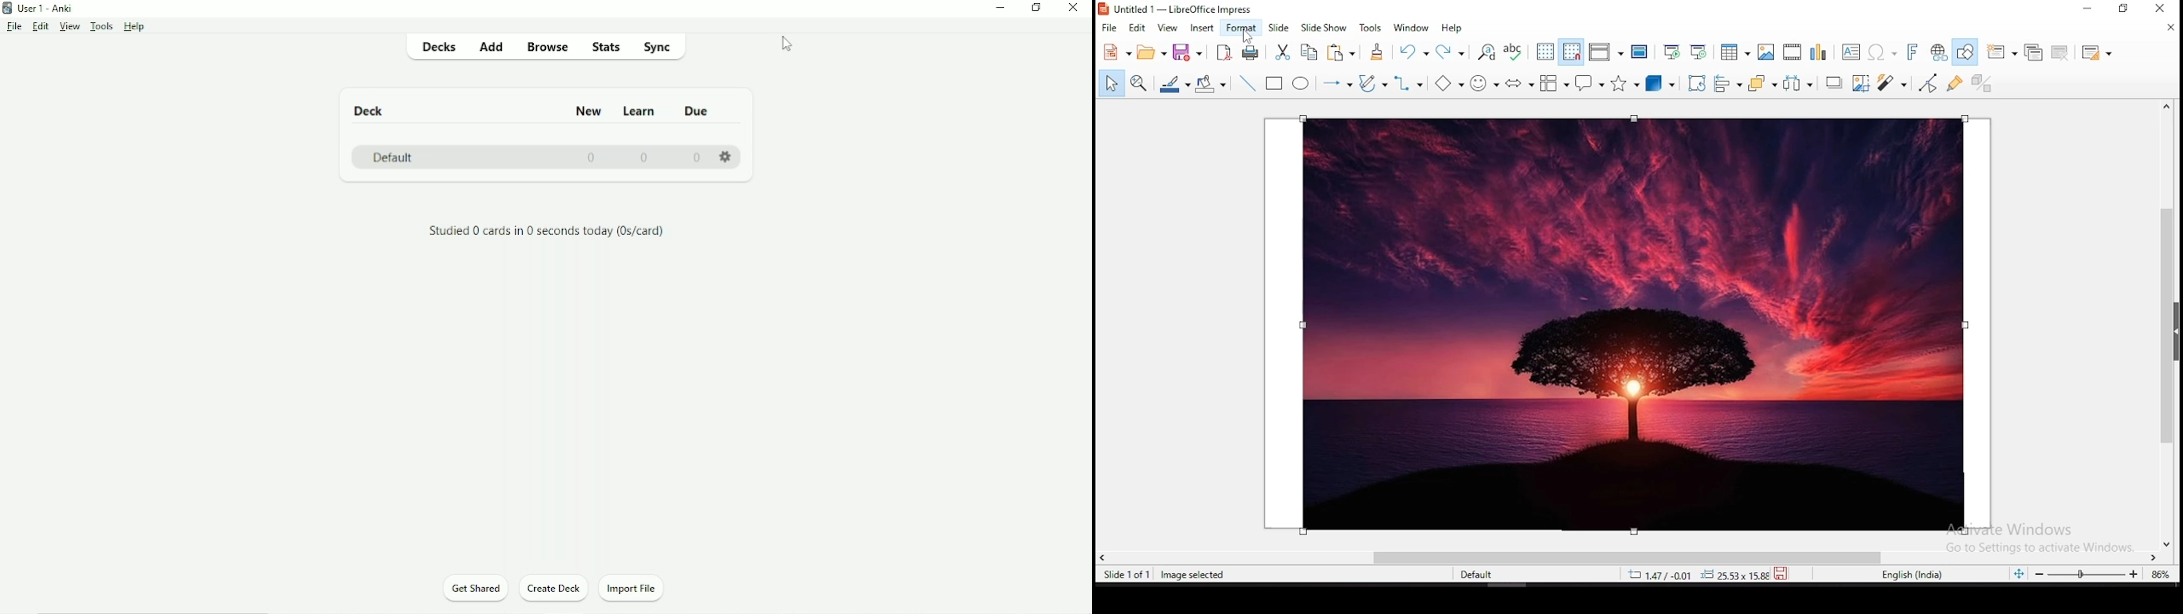 The image size is (2184, 616). Describe the element at coordinates (1570, 53) in the screenshot. I see `snap to grid` at that location.